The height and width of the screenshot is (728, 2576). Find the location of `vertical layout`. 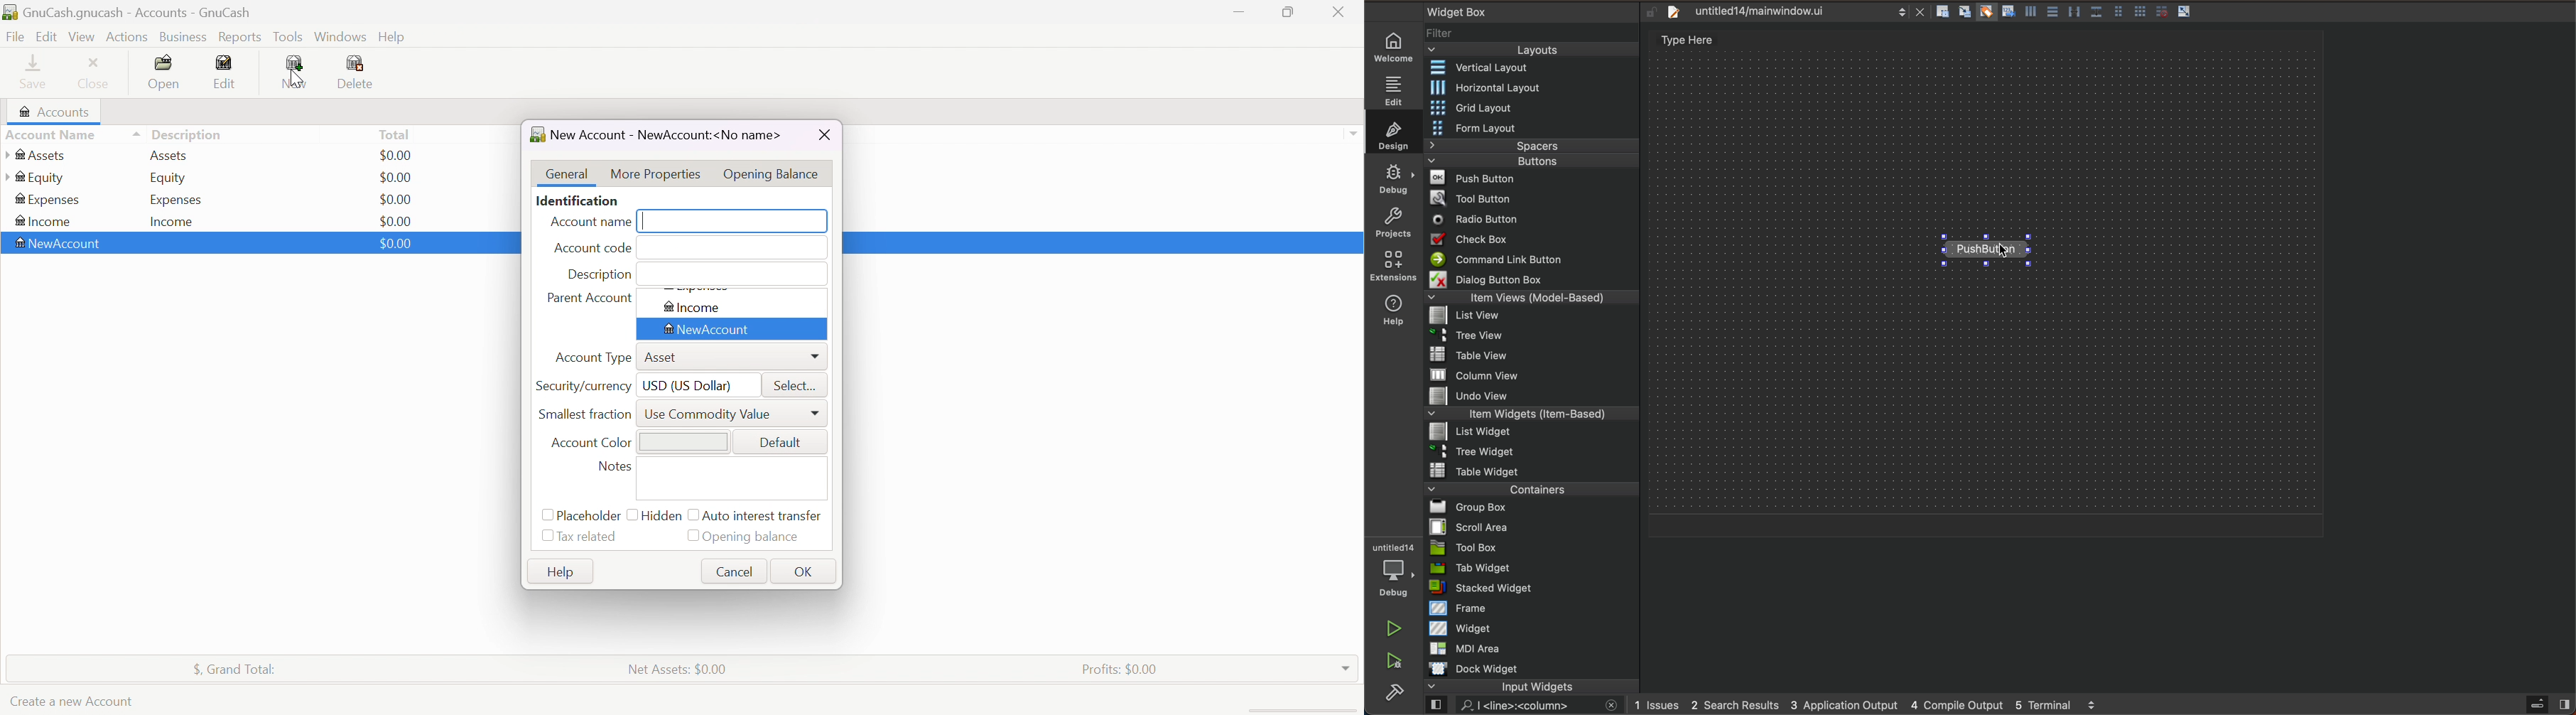

vertical layout is located at coordinates (1532, 69).